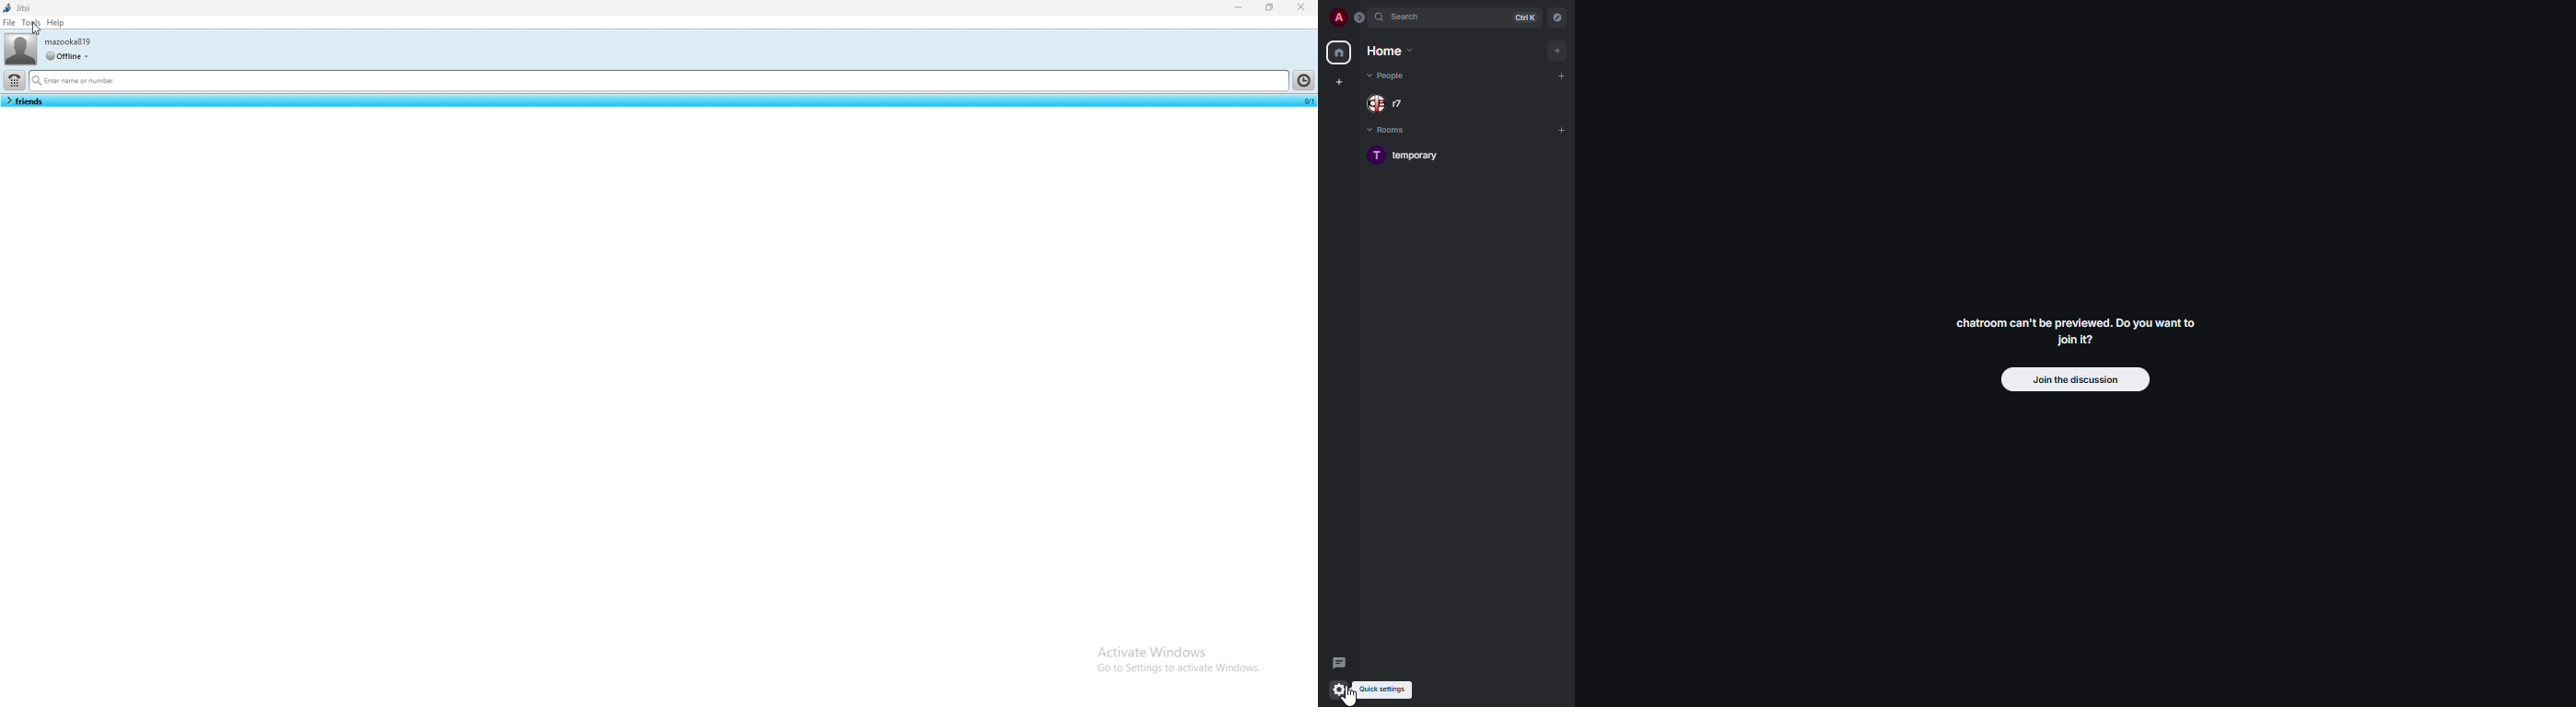 The height and width of the screenshot is (728, 2576). I want to click on home, so click(1340, 52).